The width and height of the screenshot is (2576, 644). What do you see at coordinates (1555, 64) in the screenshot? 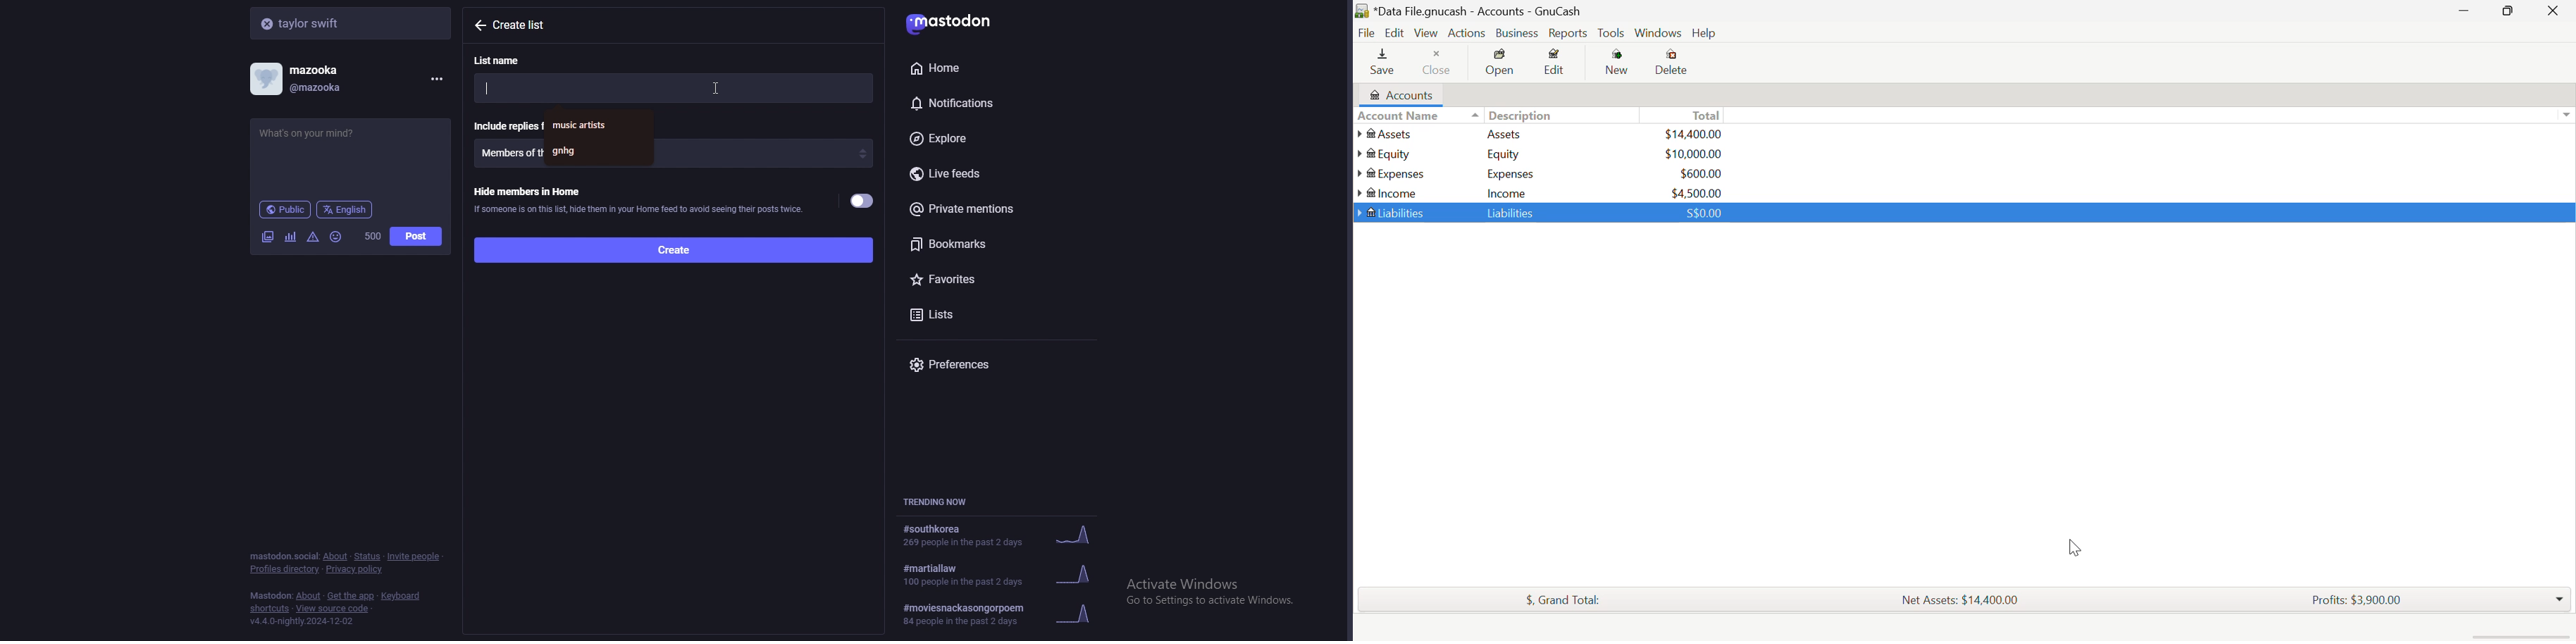
I see `Edit` at bounding box center [1555, 64].